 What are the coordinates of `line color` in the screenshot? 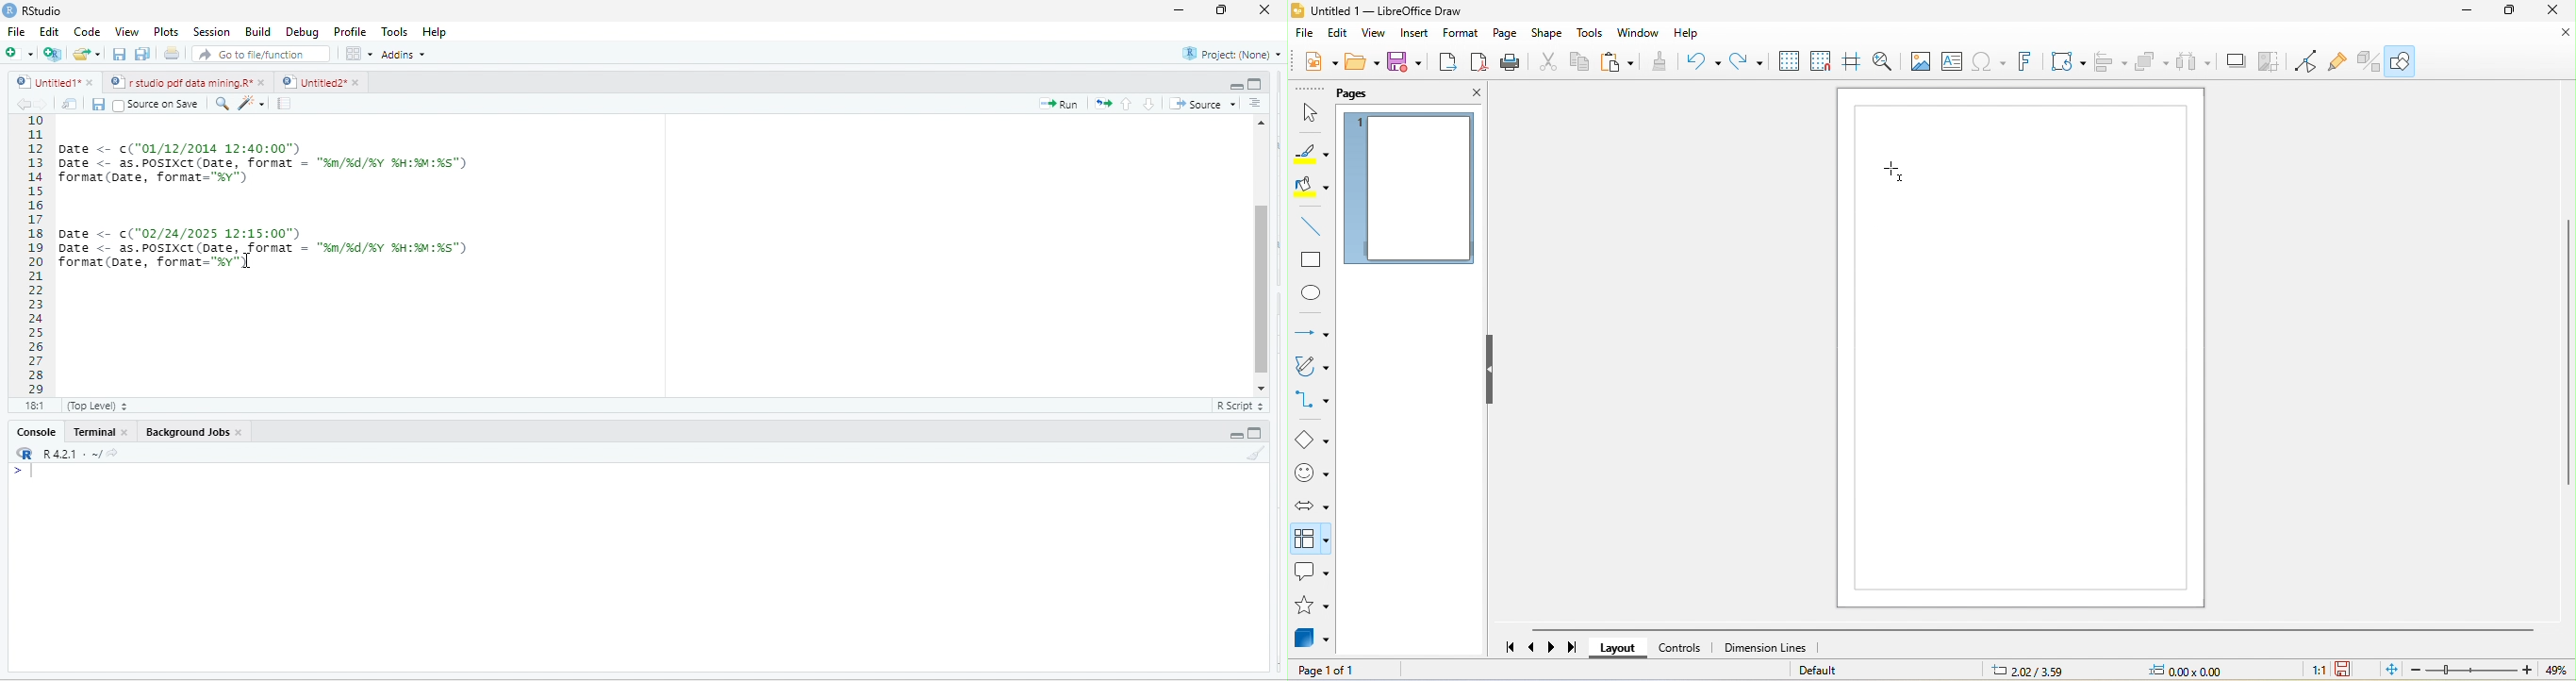 It's located at (1311, 151).